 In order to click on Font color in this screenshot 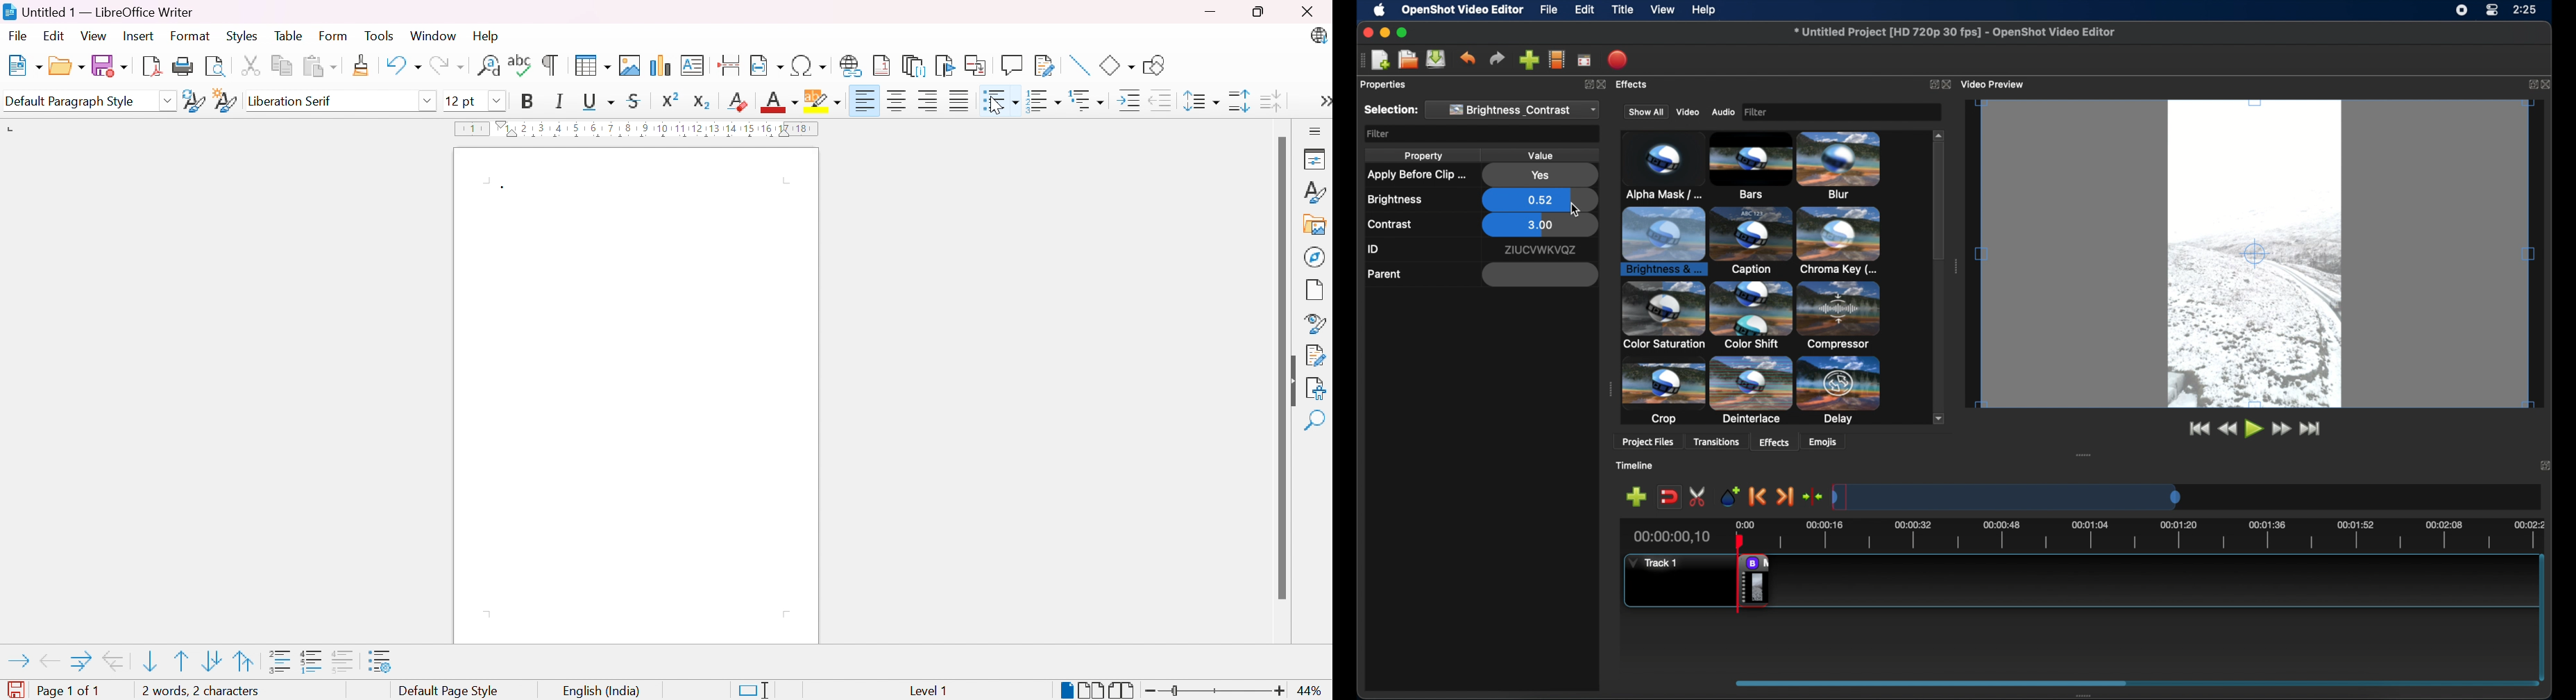, I will do `click(779, 102)`.